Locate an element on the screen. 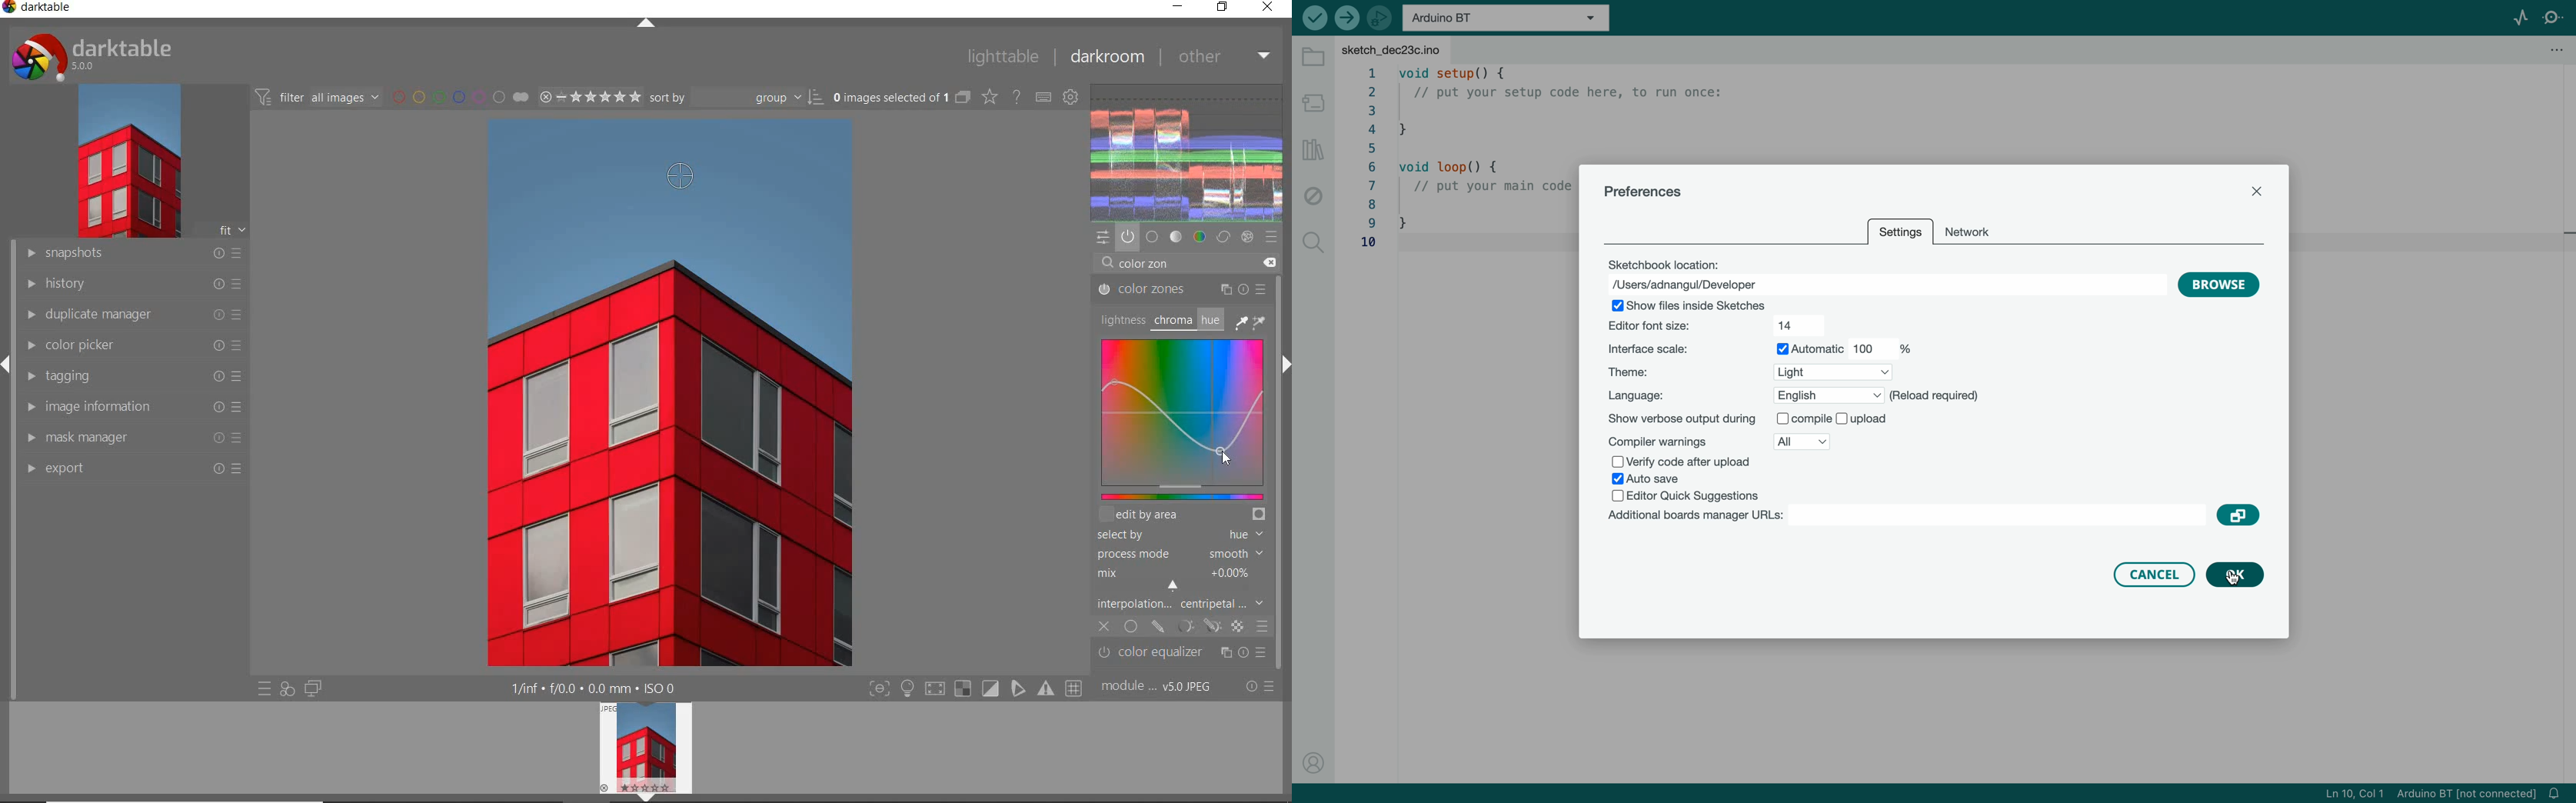  history is located at coordinates (130, 285).